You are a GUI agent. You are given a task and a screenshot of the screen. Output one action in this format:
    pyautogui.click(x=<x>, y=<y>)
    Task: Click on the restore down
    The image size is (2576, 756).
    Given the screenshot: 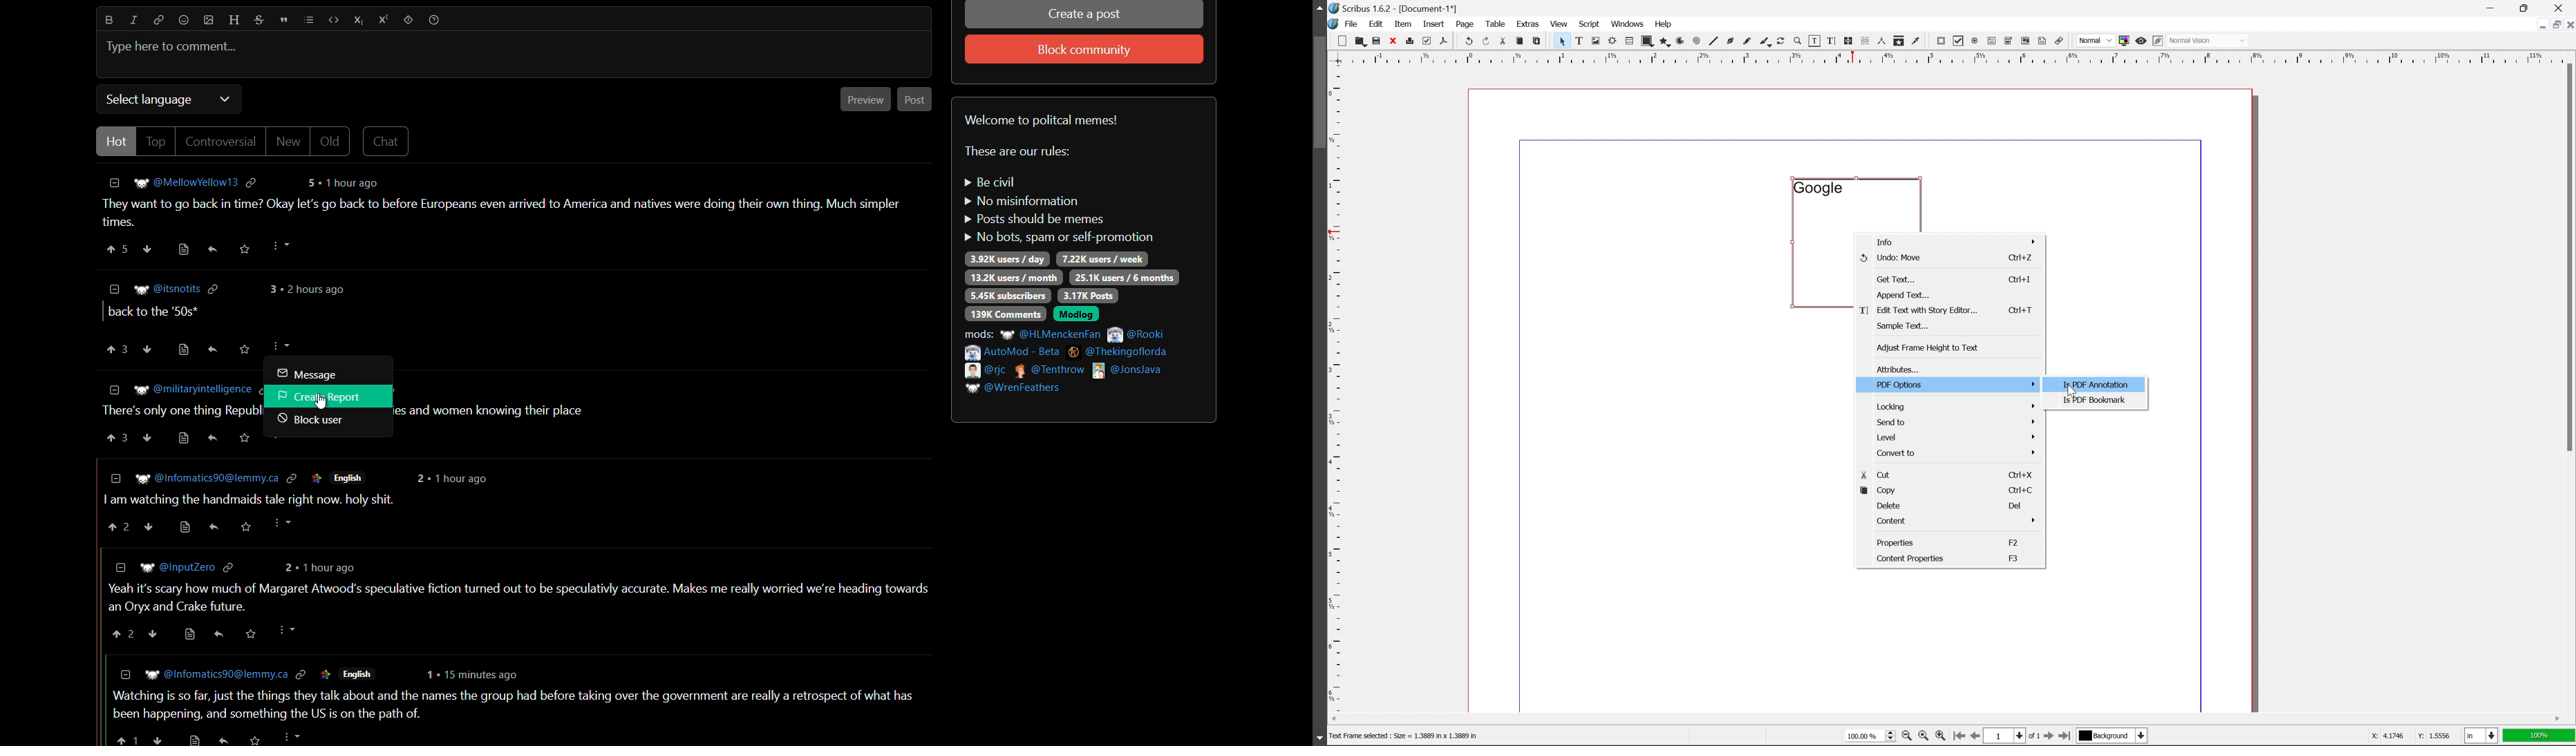 What is the action you would take?
    pyautogui.click(x=2527, y=7)
    